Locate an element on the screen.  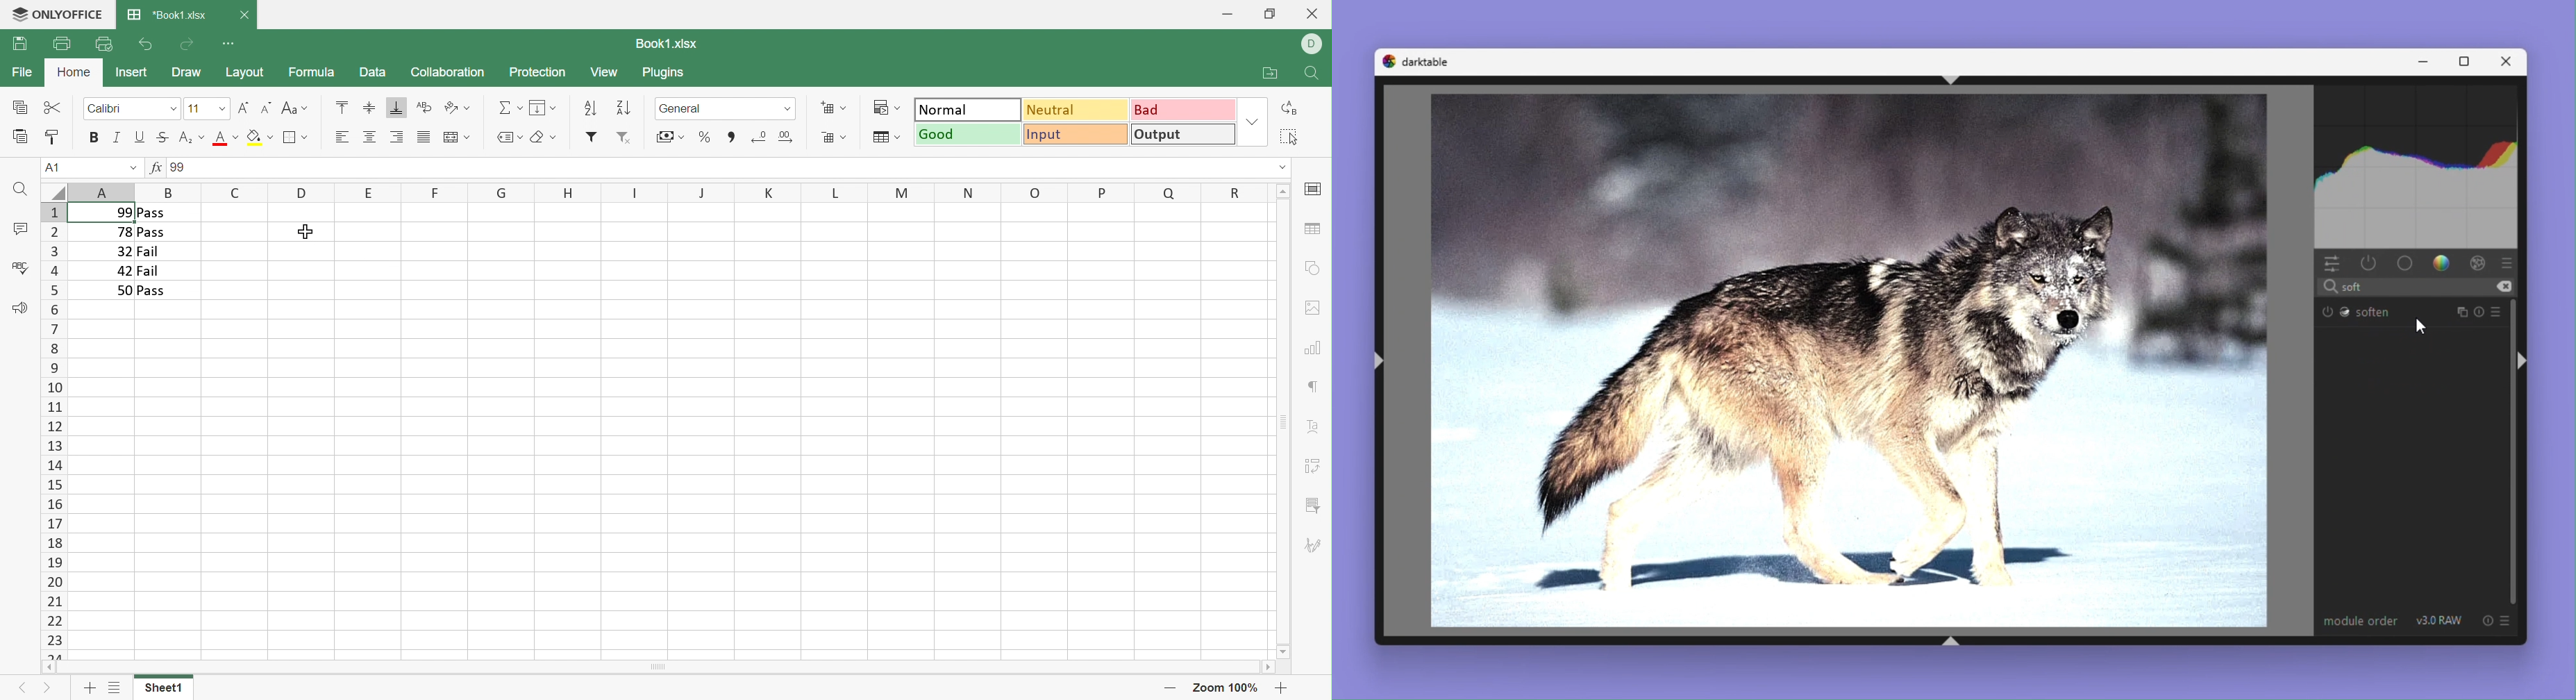
Dark table logo is located at coordinates (1426, 61).